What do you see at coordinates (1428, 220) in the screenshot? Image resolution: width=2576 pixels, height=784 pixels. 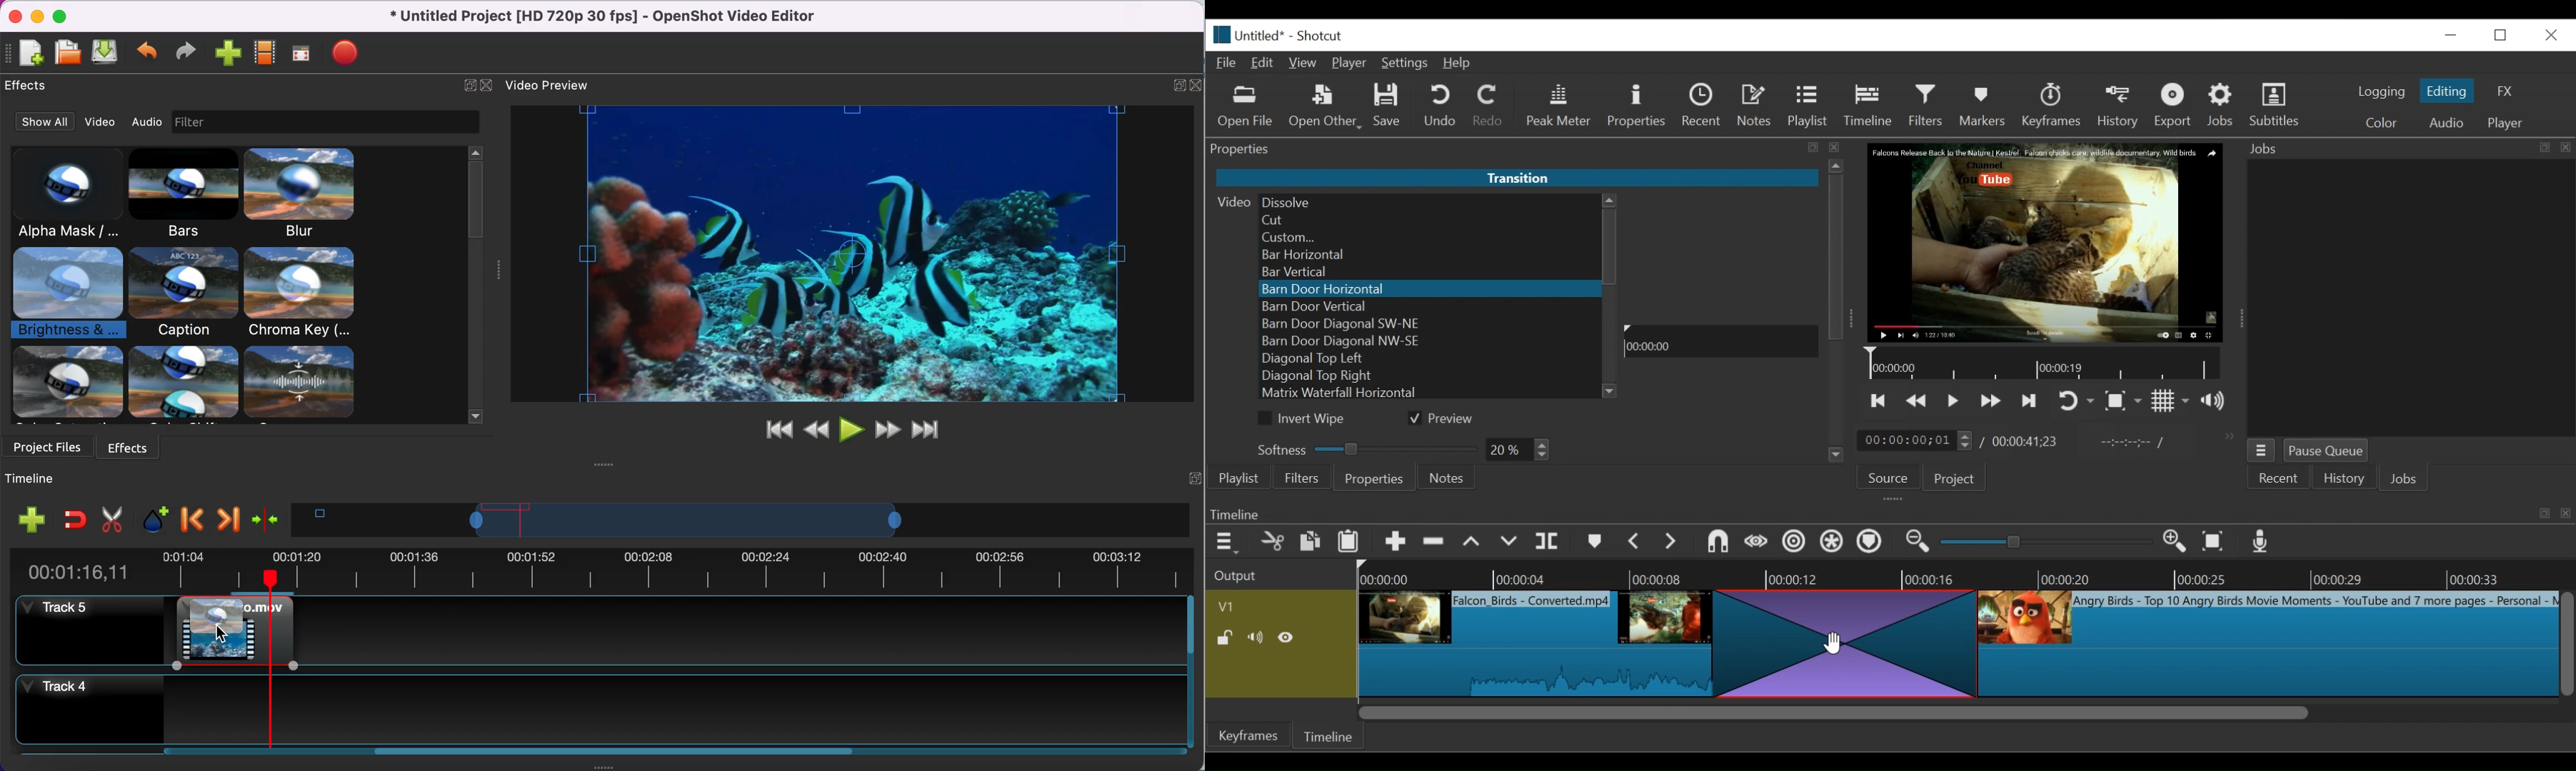 I see `Cut` at bounding box center [1428, 220].